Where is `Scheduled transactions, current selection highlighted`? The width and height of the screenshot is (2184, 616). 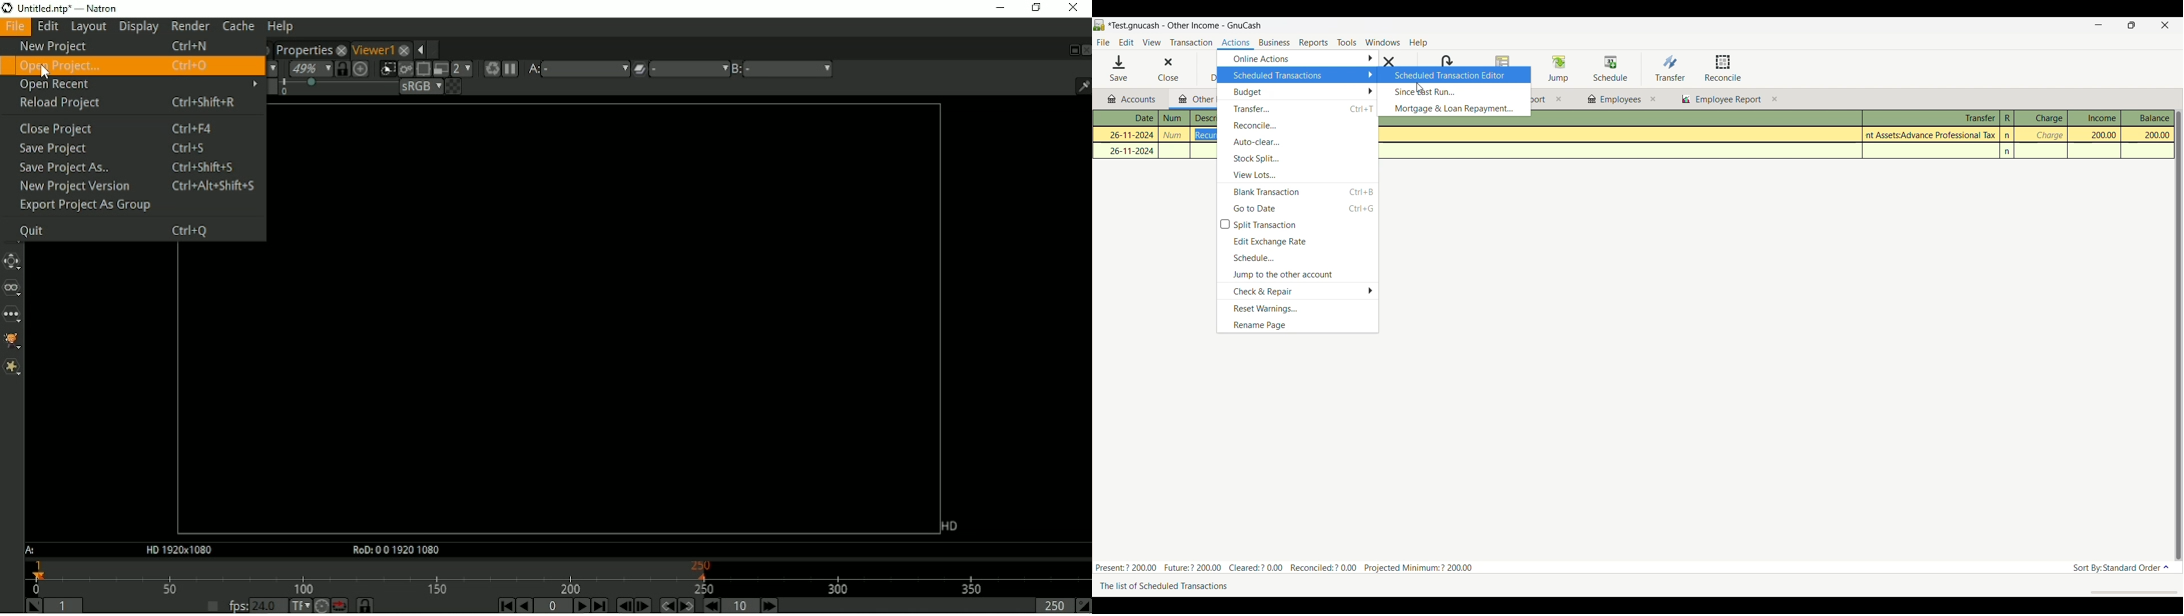
Scheduled transactions, current selection highlighted is located at coordinates (1297, 75).